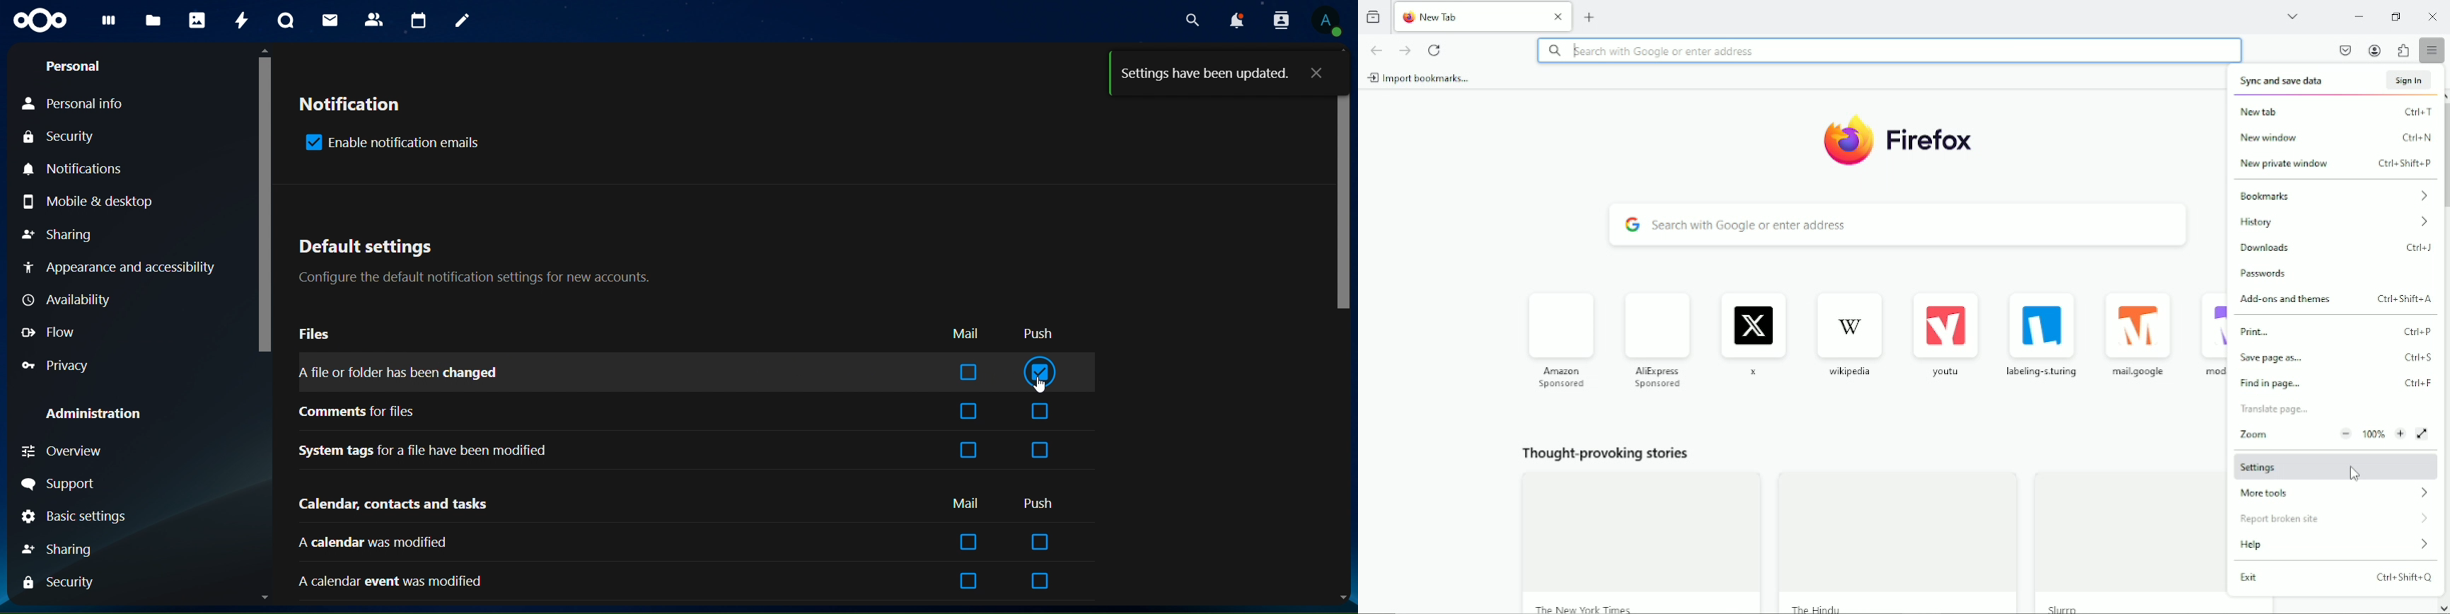 This screenshot has height=616, width=2464. I want to click on Search with google or entert address, so click(1899, 225).